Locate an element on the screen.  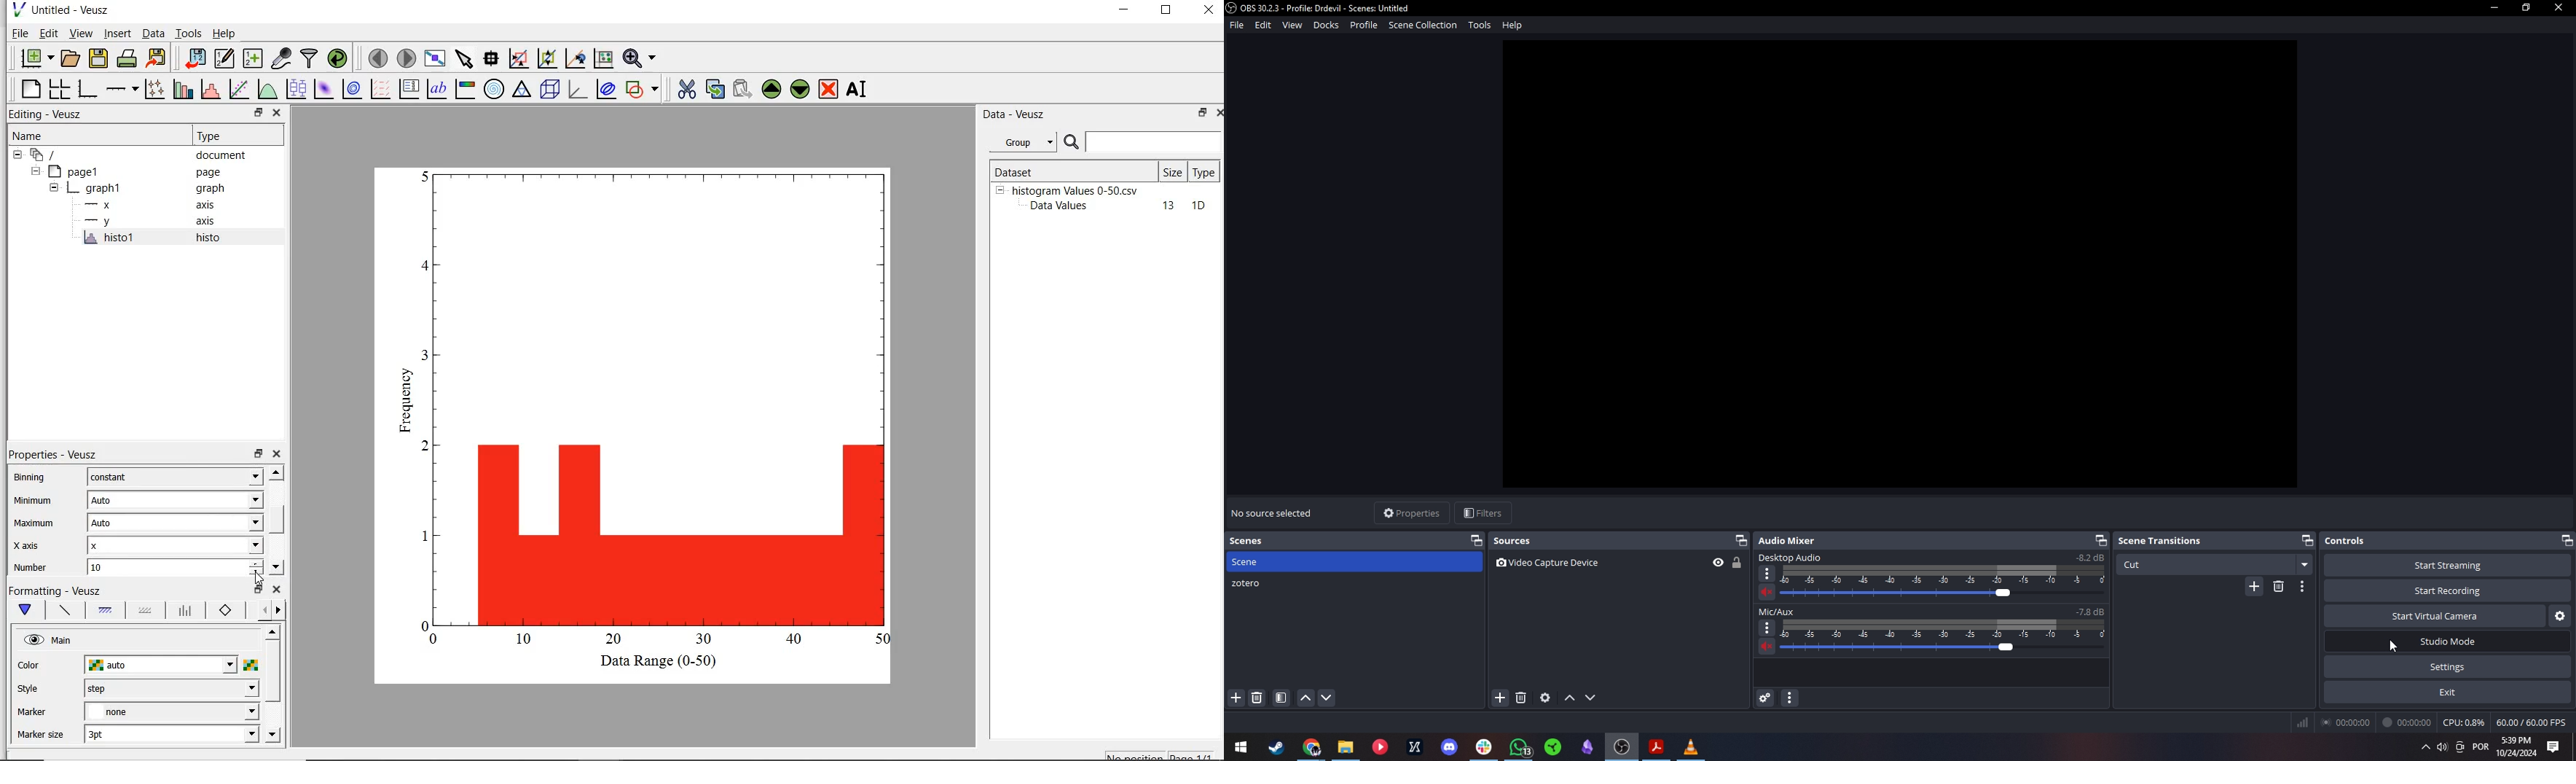
files is located at coordinates (1345, 748).